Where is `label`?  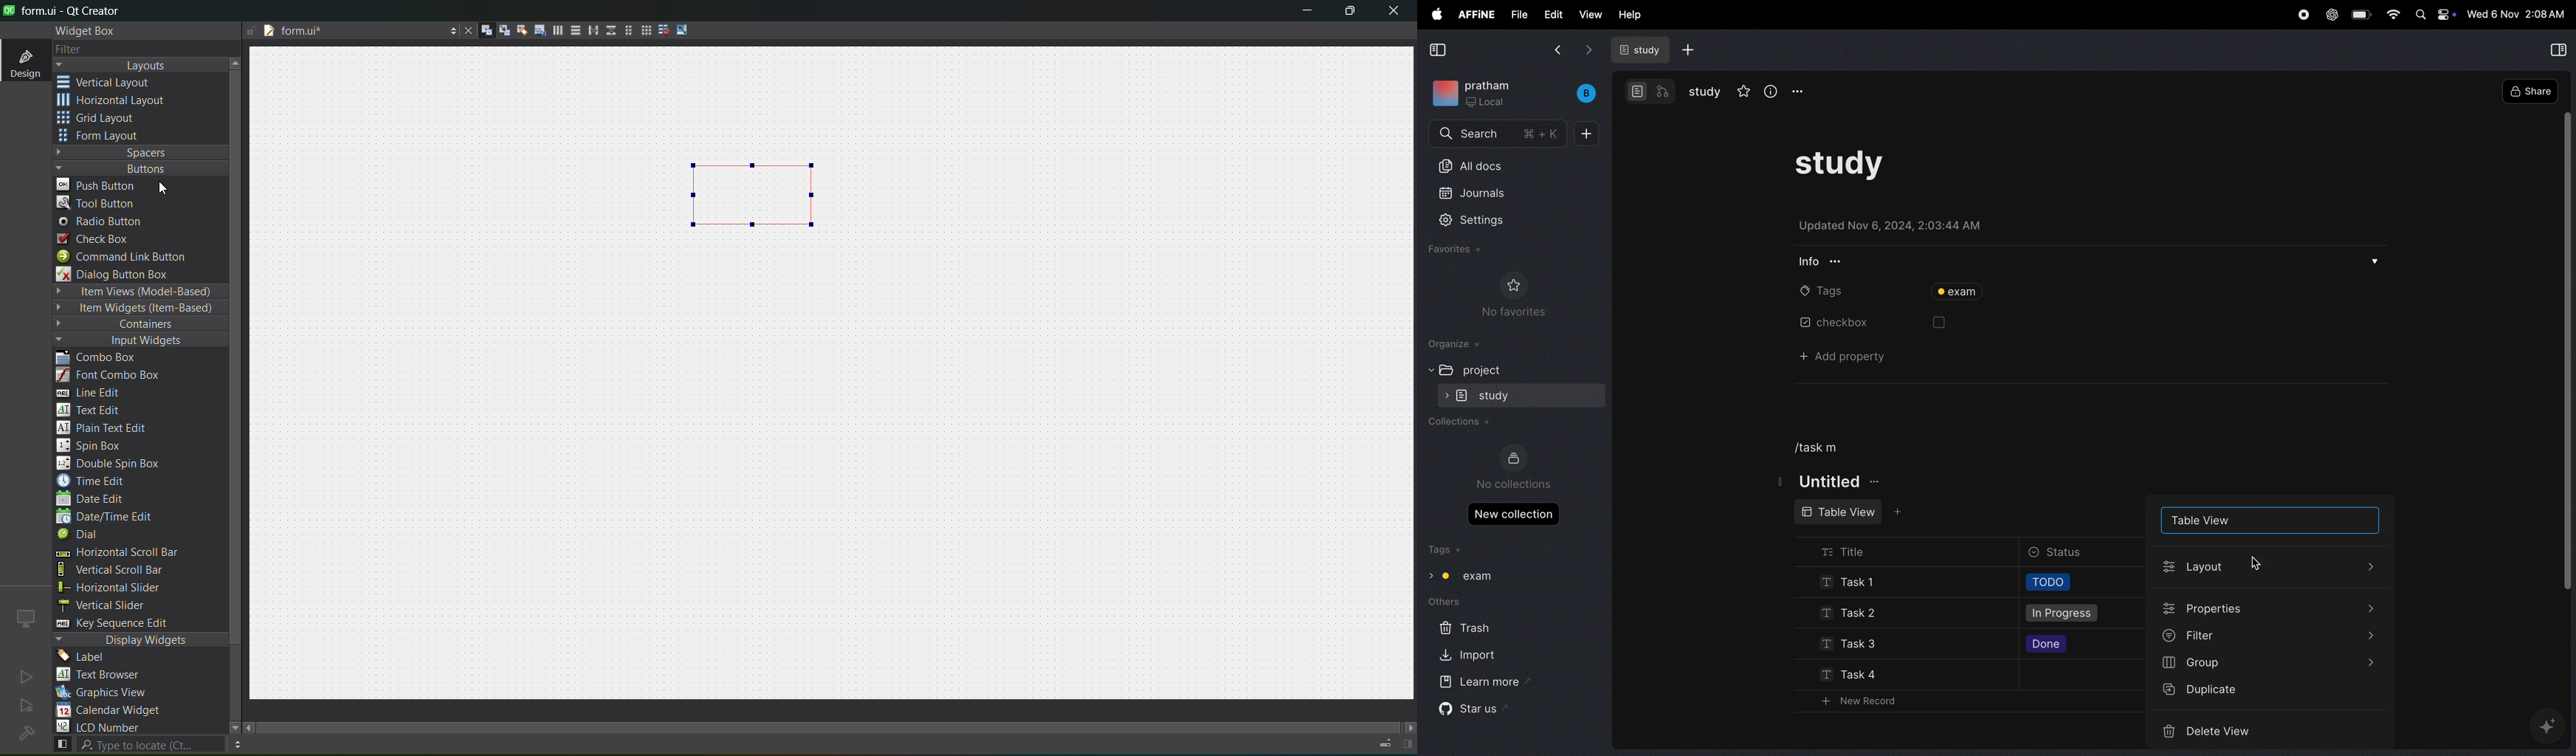
label is located at coordinates (86, 657).